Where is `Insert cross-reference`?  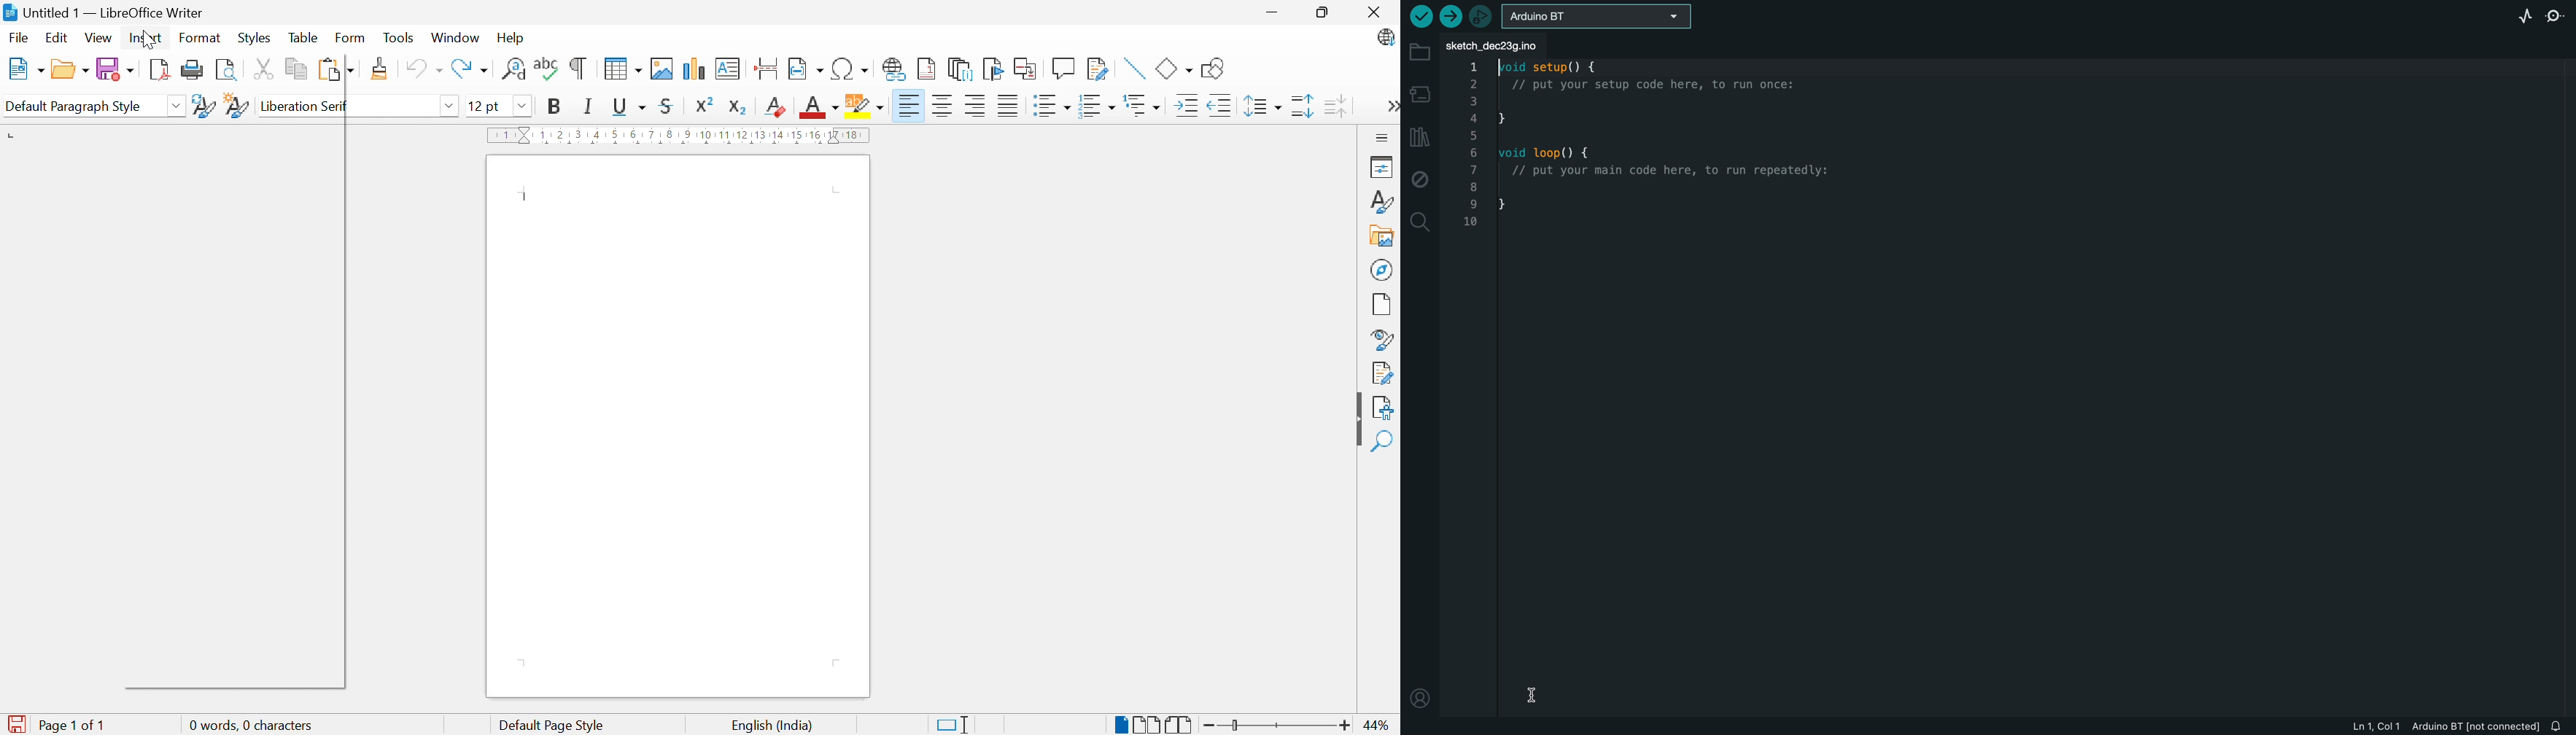 Insert cross-reference is located at coordinates (1026, 69).